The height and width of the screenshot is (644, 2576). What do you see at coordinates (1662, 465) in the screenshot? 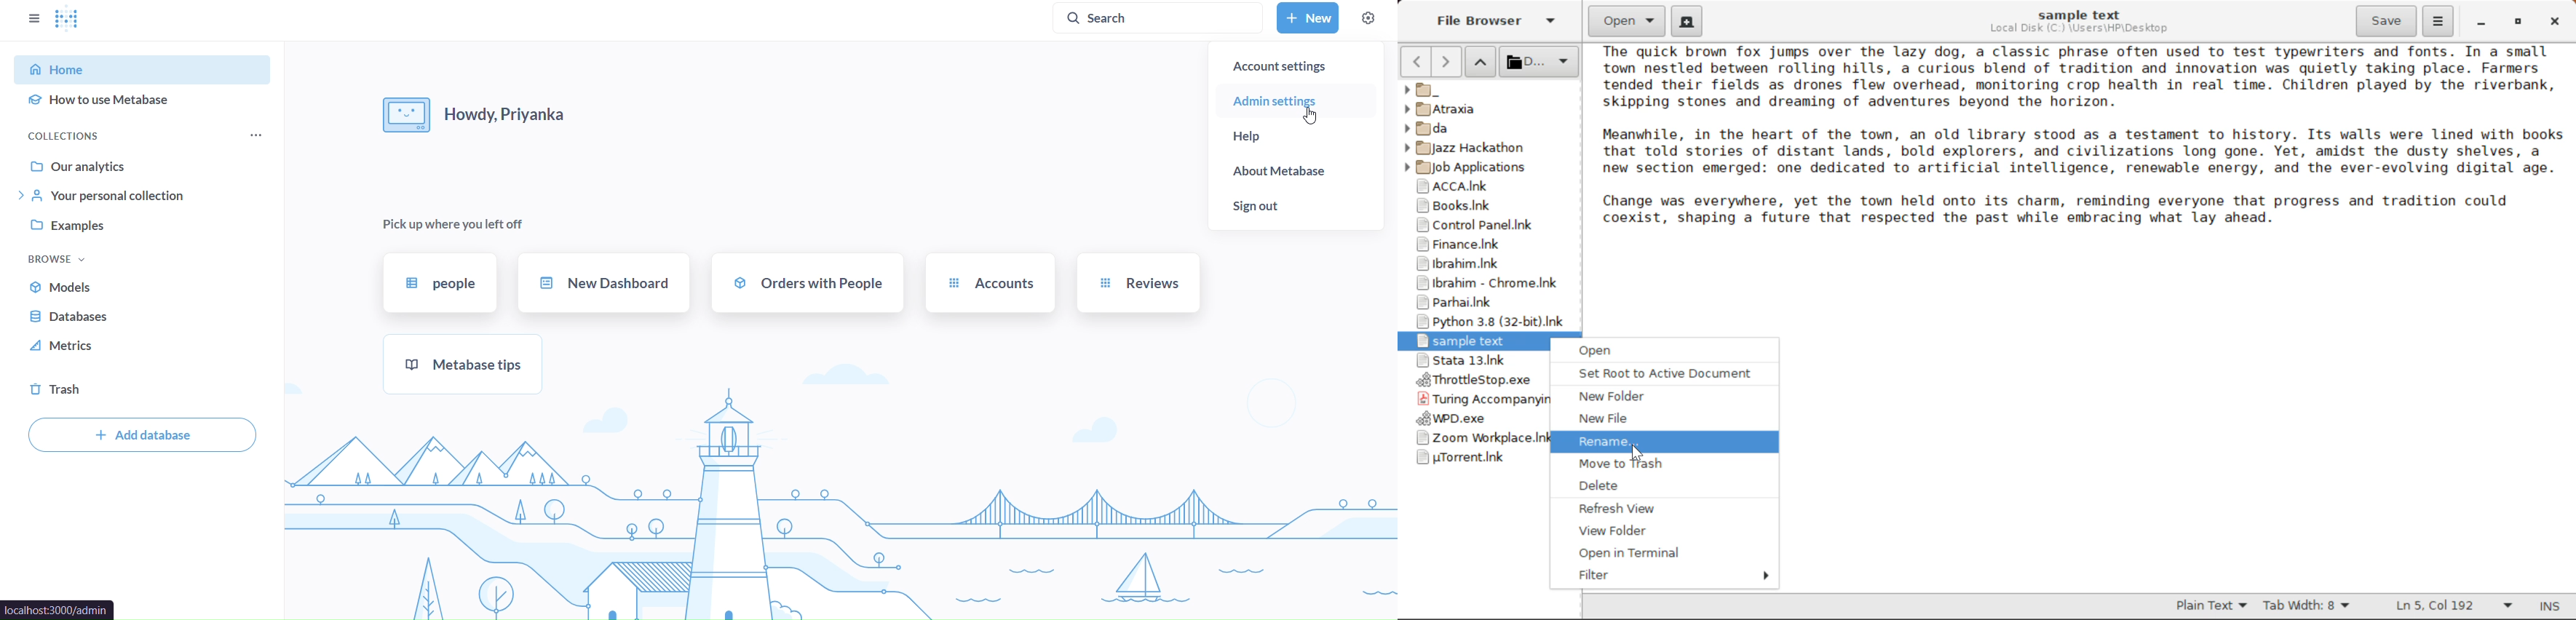
I see `Move to Trash` at bounding box center [1662, 465].